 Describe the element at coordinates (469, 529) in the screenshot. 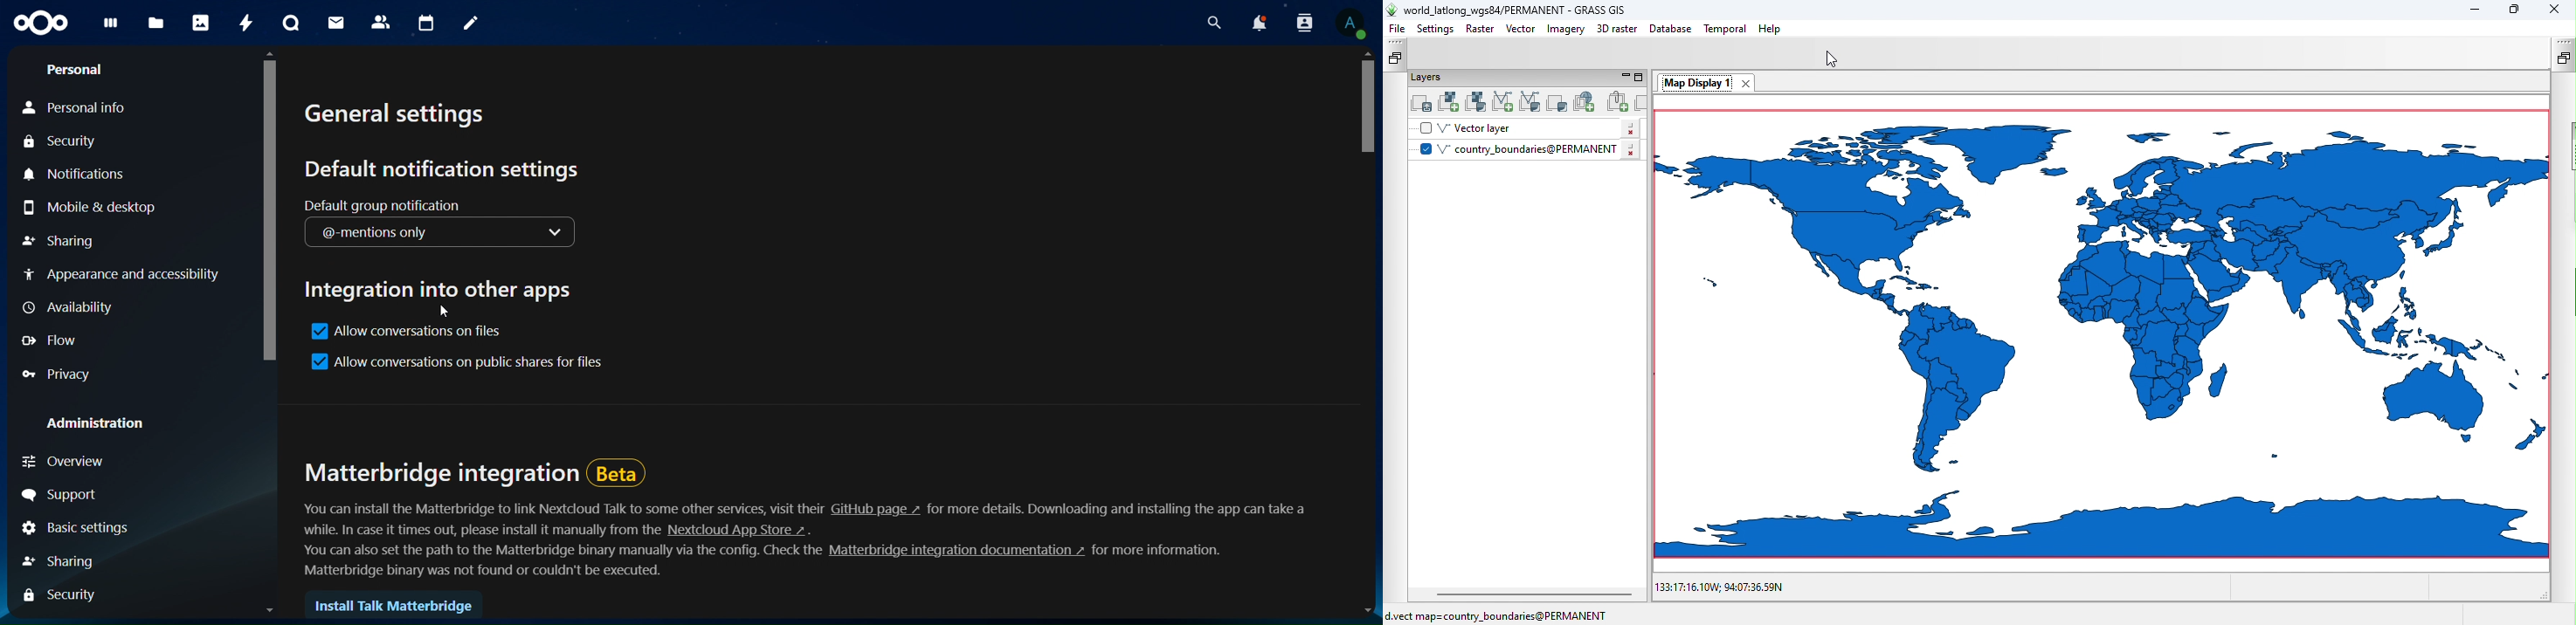

I see `text` at that location.